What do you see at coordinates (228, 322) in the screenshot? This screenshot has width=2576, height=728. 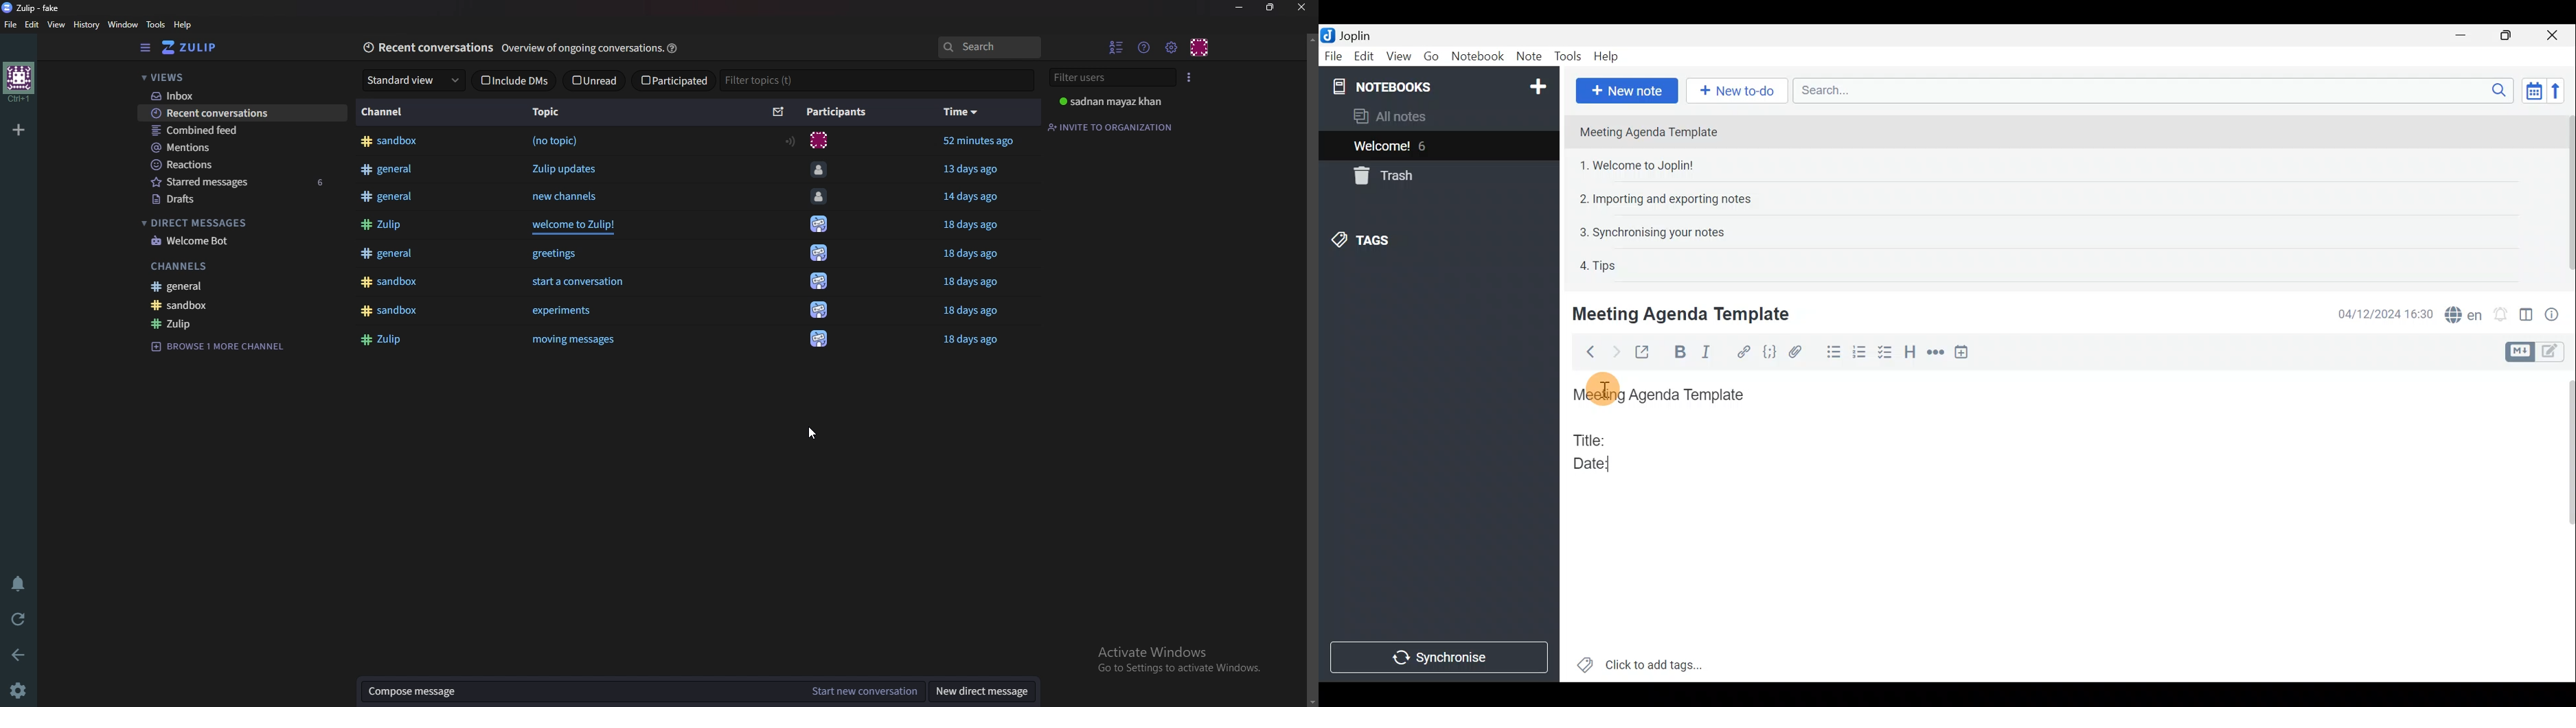 I see `zulip` at bounding box center [228, 322].